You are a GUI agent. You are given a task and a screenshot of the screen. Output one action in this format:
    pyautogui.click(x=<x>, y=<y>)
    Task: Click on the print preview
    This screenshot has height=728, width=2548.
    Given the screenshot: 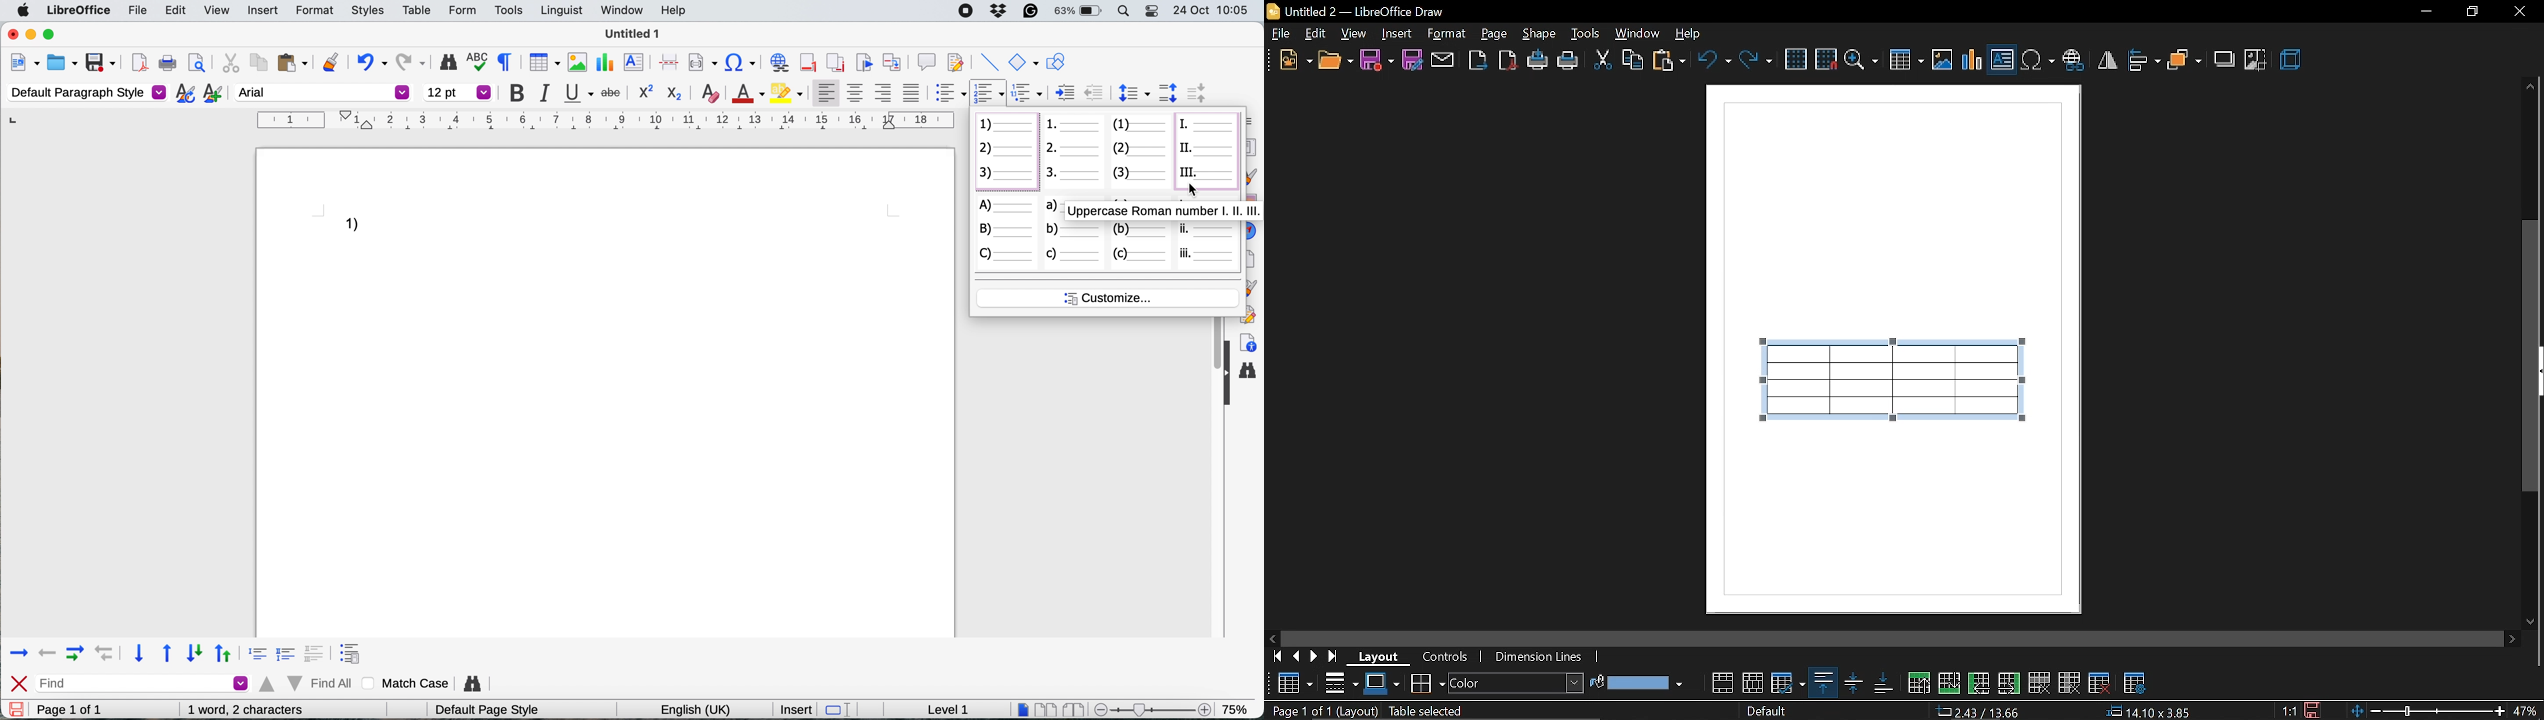 What is the action you would take?
    pyautogui.click(x=196, y=63)
    